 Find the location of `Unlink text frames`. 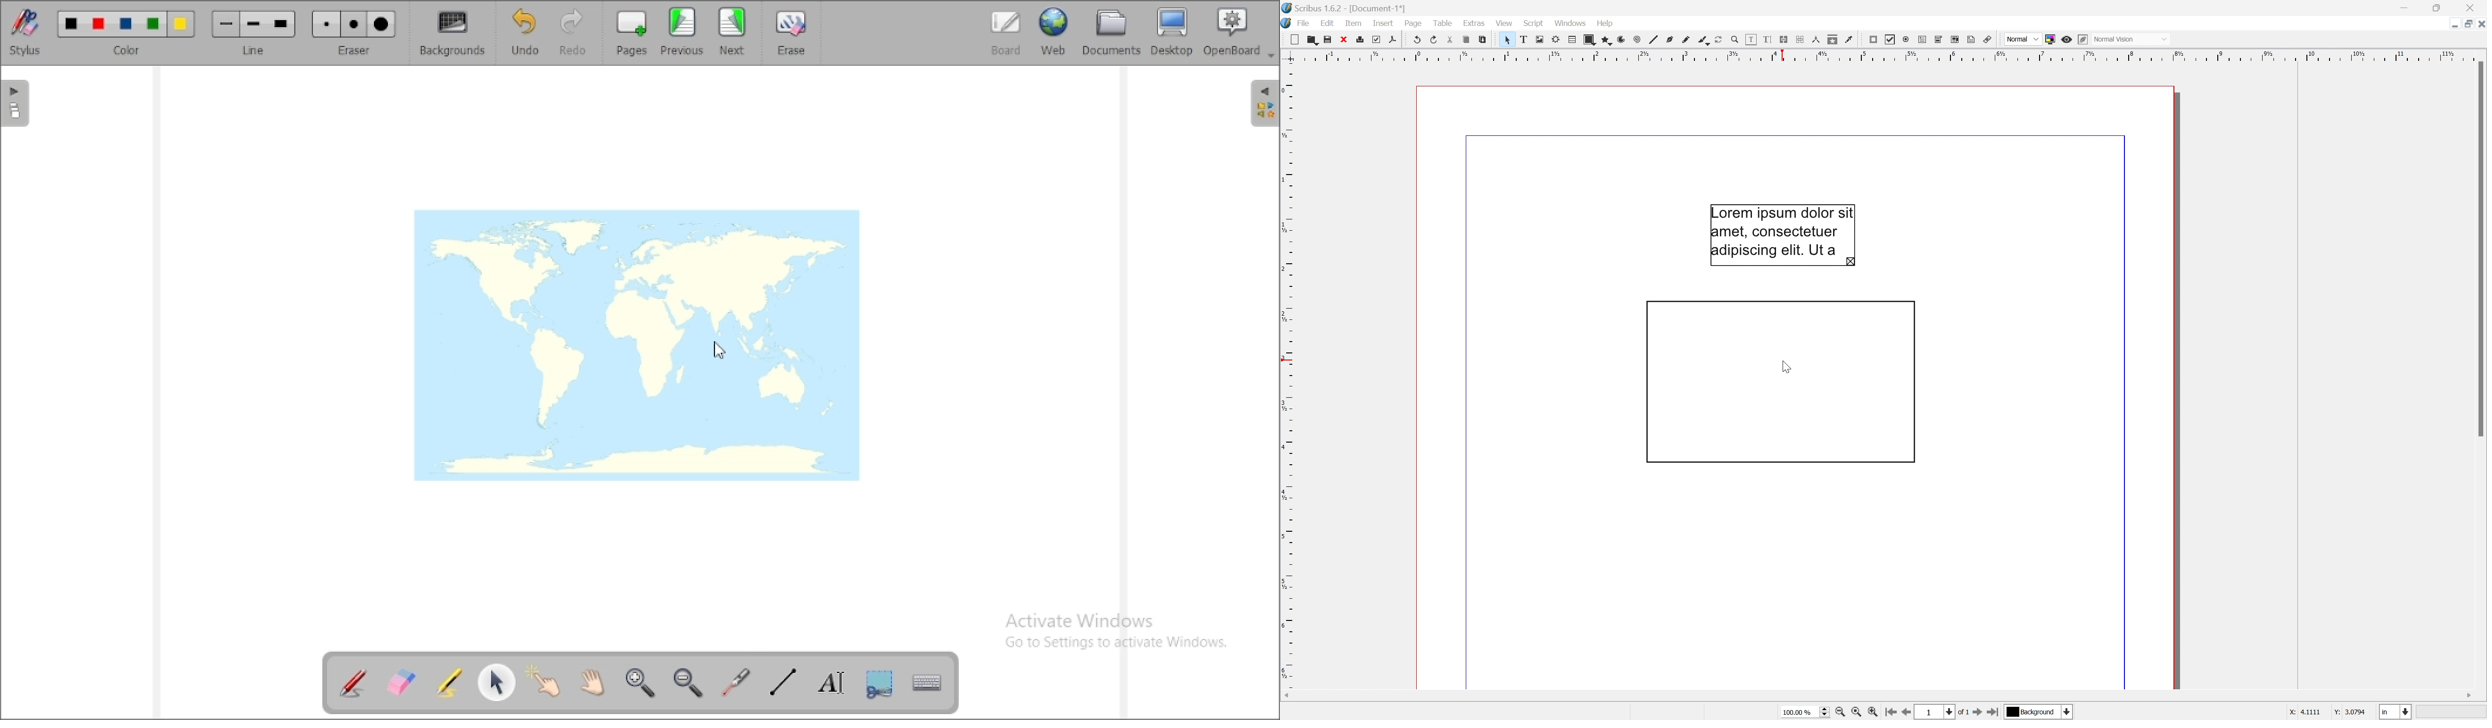

Unlink text frames is located at coordinates (1800, 39).